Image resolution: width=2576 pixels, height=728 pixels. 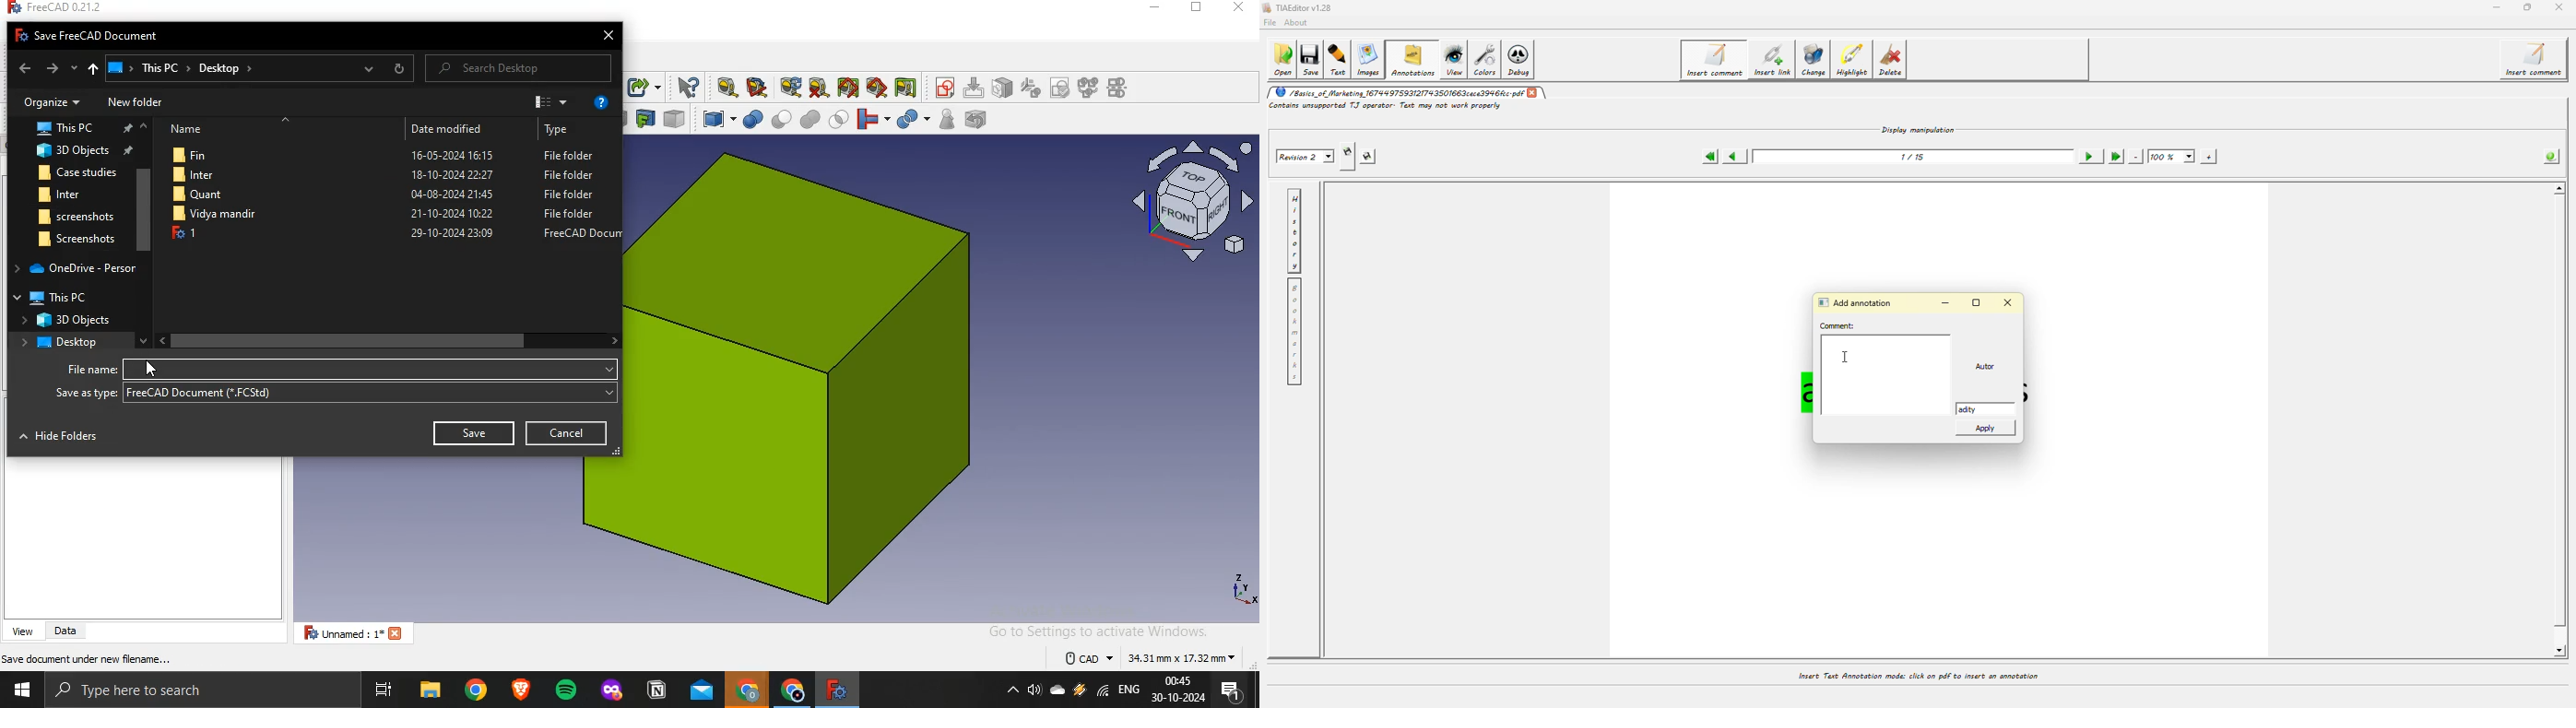 I want to click on scrollbar, so click(x=144, y=230).